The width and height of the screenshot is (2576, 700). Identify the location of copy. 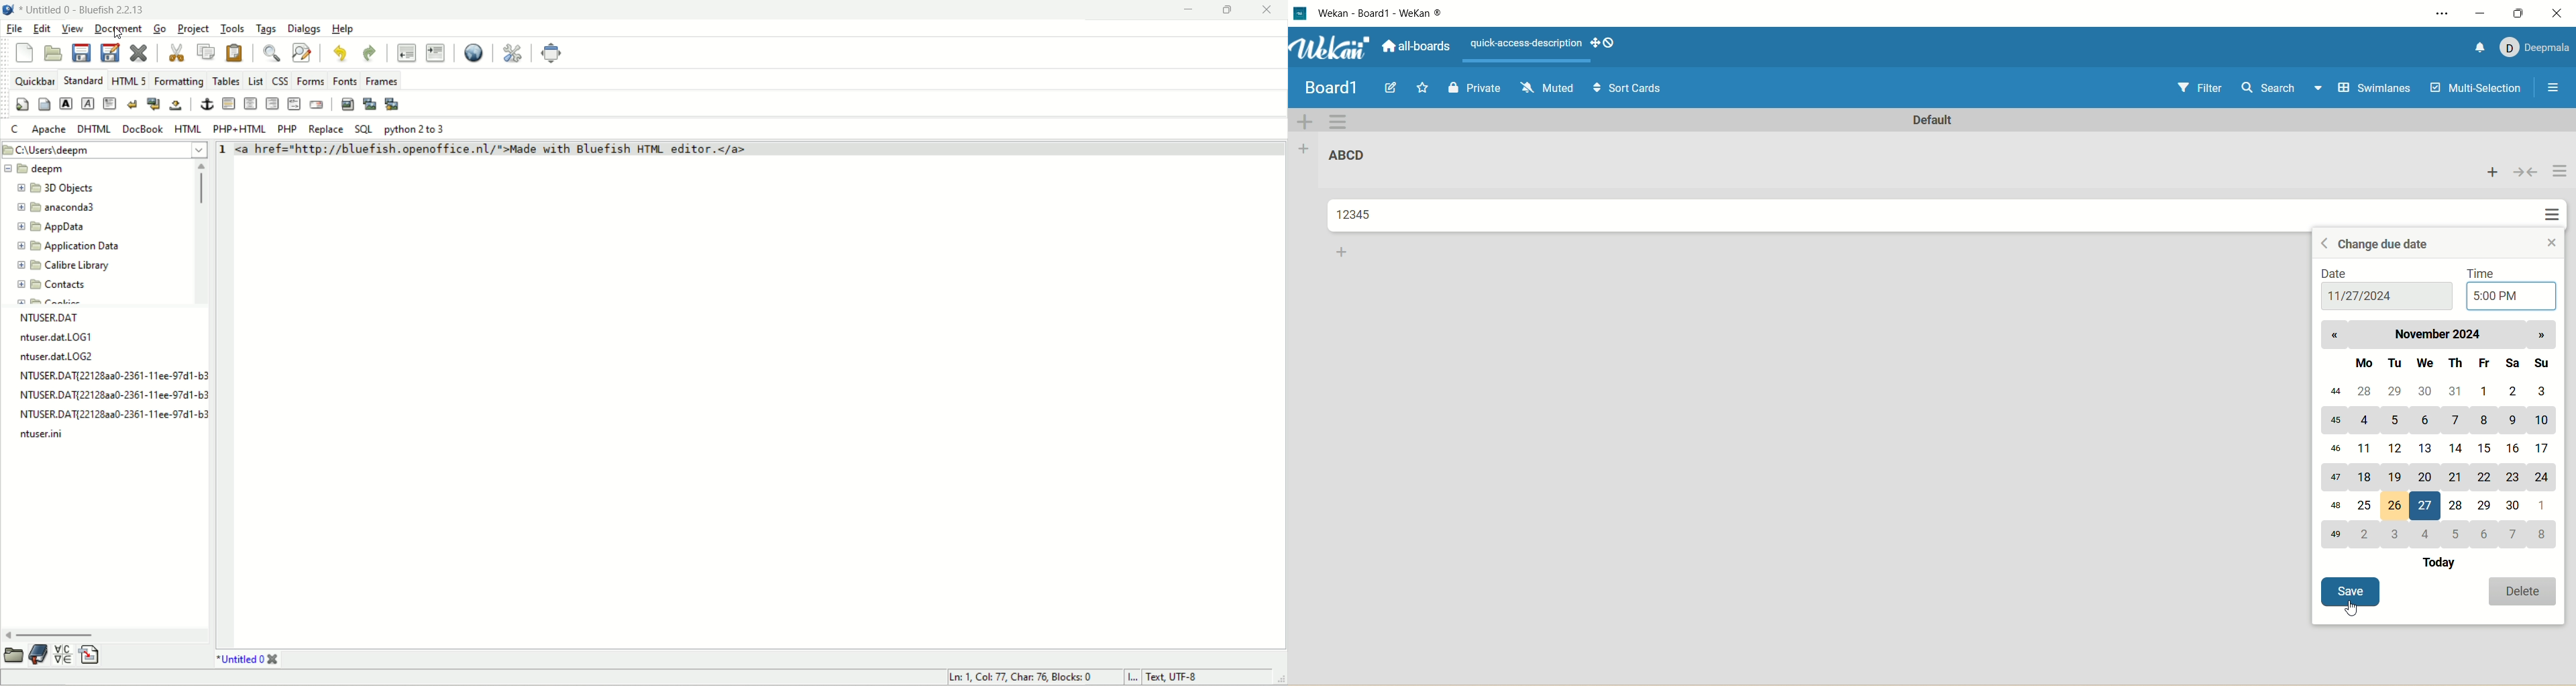
(203, 52).